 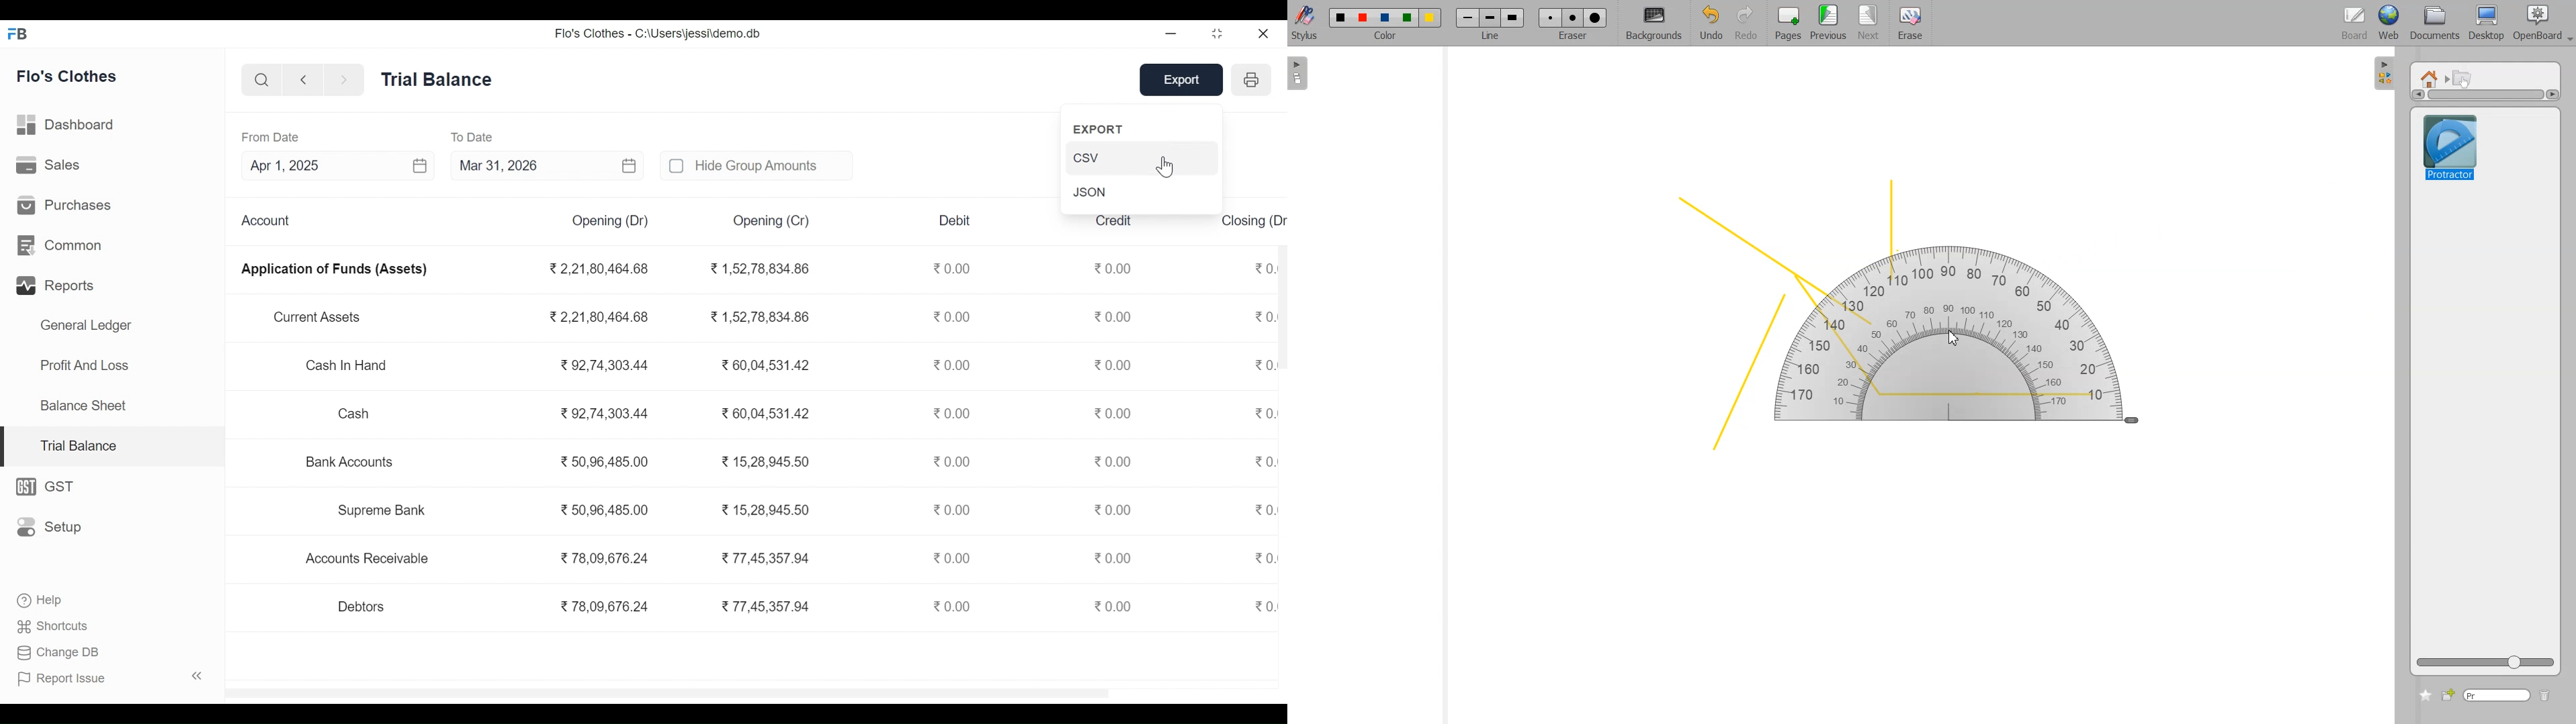 I want to click on Dashboard, so click(x=67, y=125).